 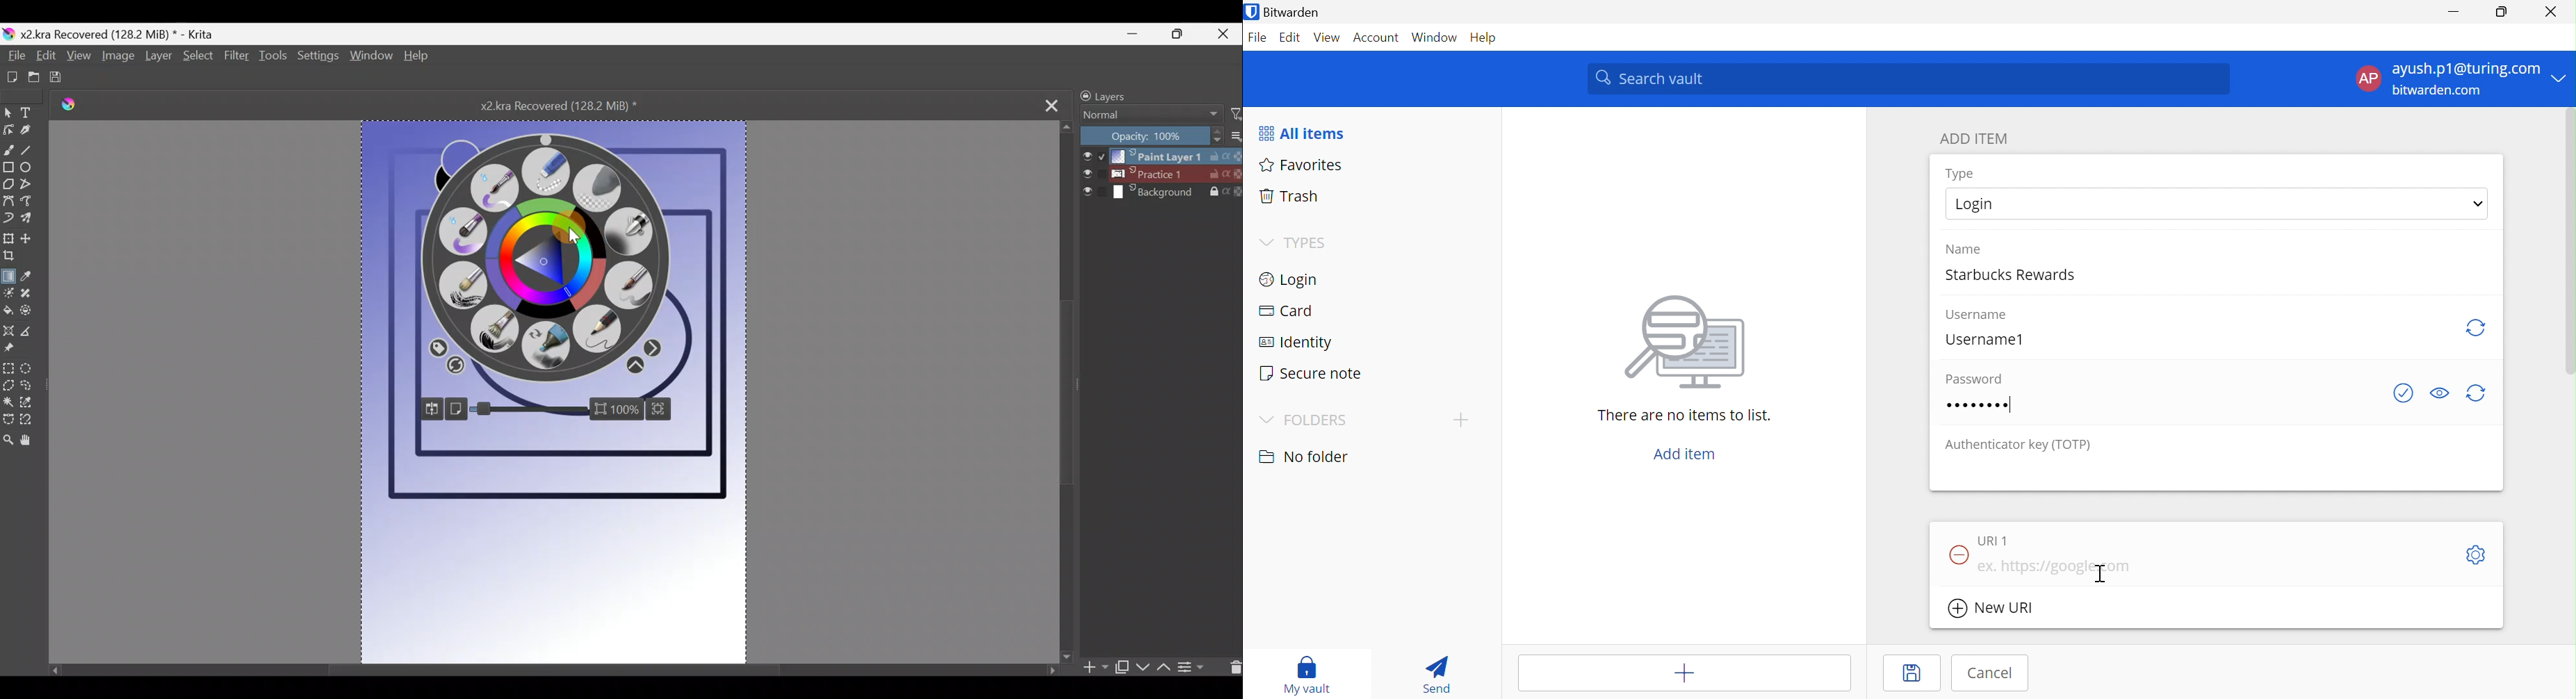 What do you see at coordinates (1378, 38) in the screenshot?
I see `Account` at bounding box center [1378, 38].